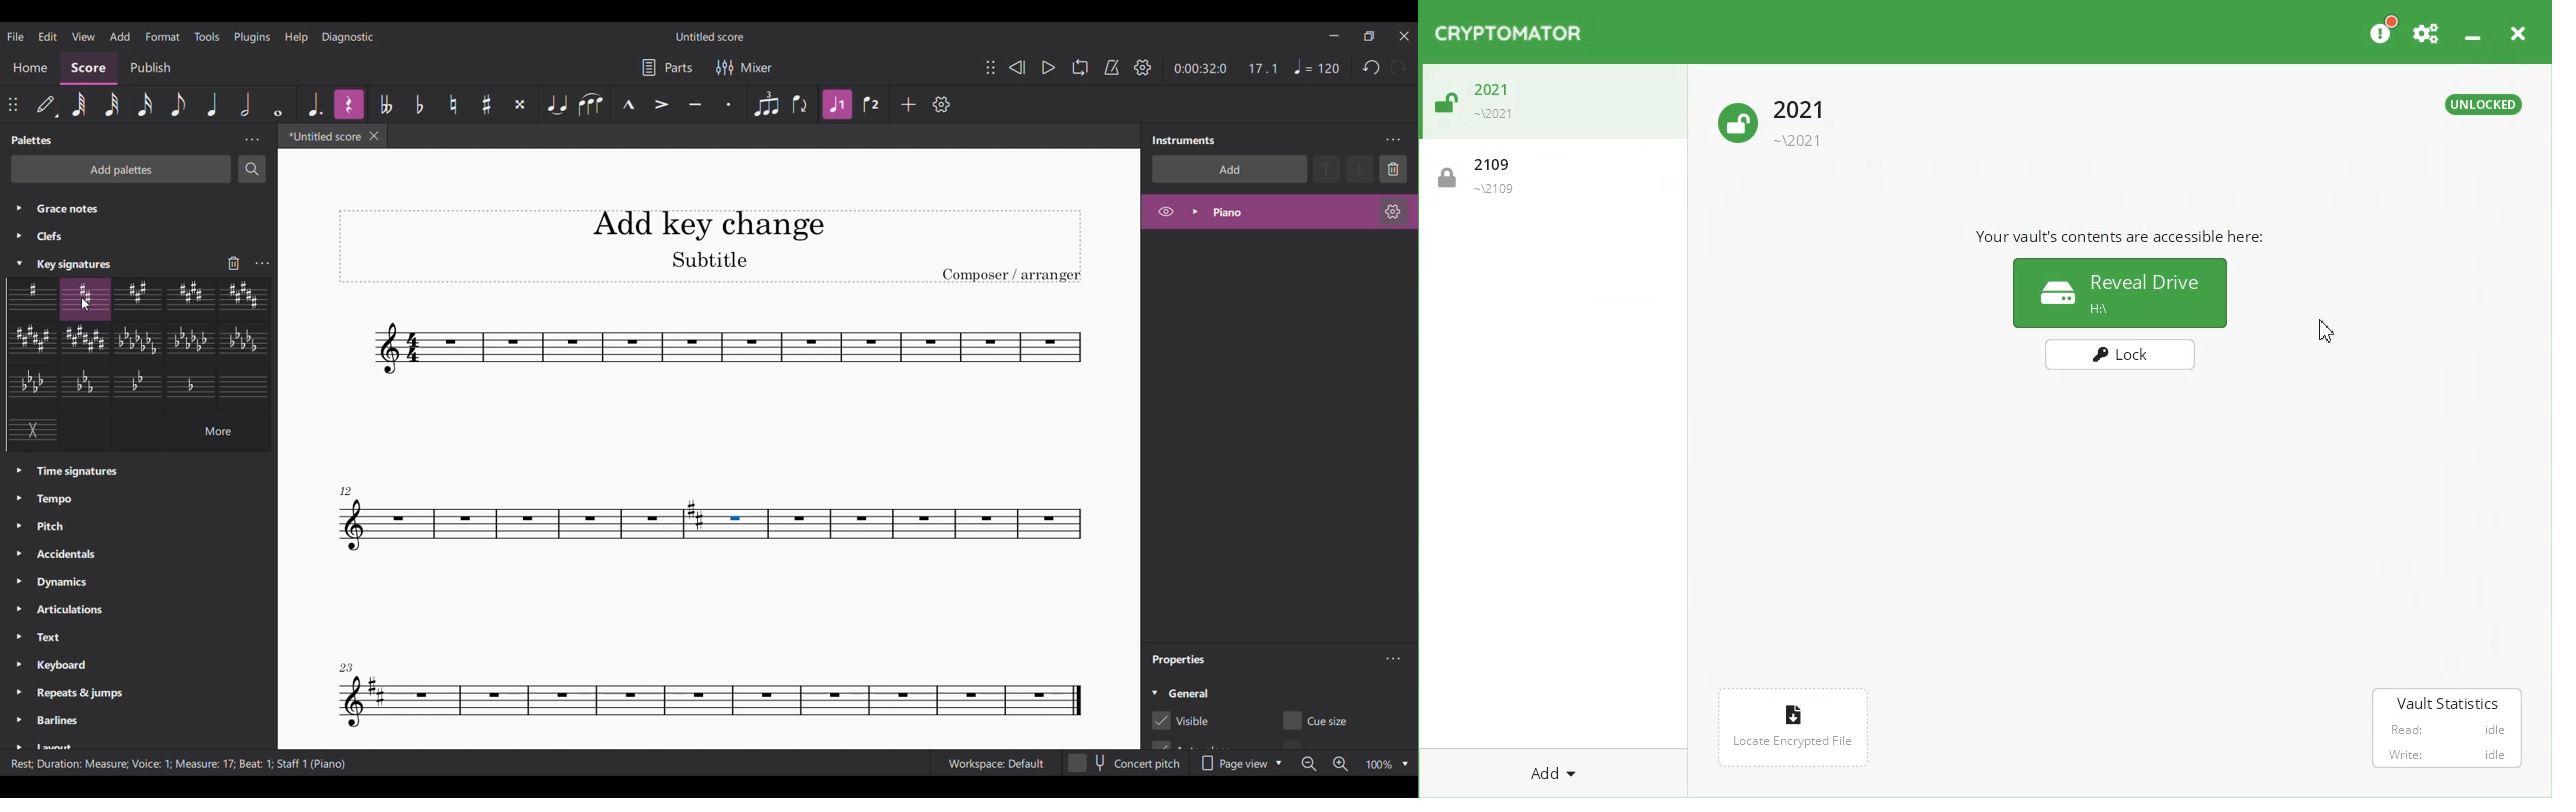  I want to click on Move down, so click(1362, 169).